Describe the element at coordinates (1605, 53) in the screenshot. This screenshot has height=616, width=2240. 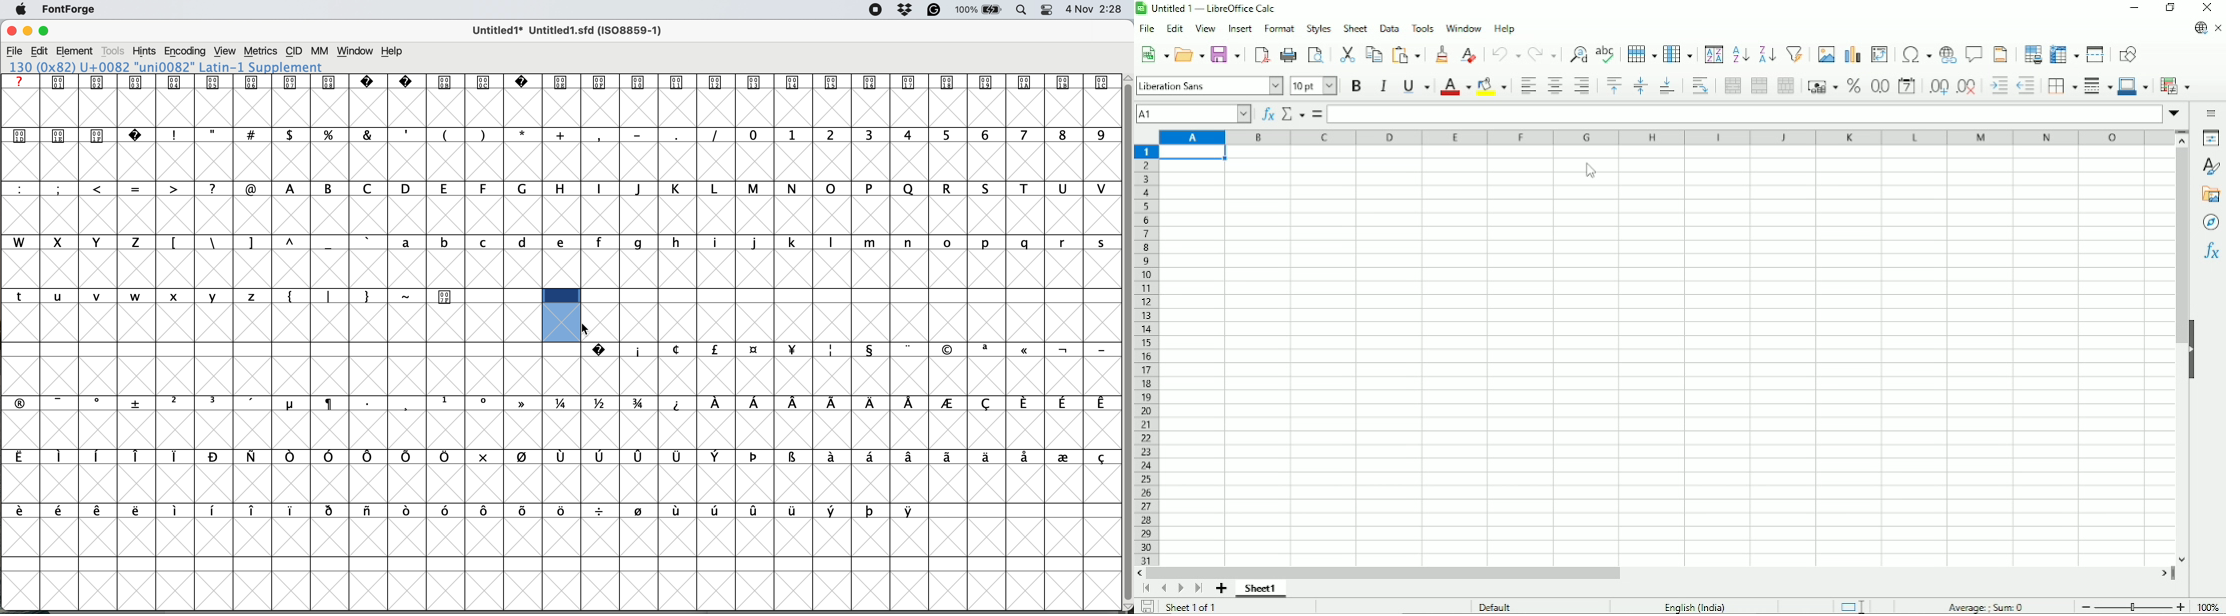
I see `Spell check` at that location.